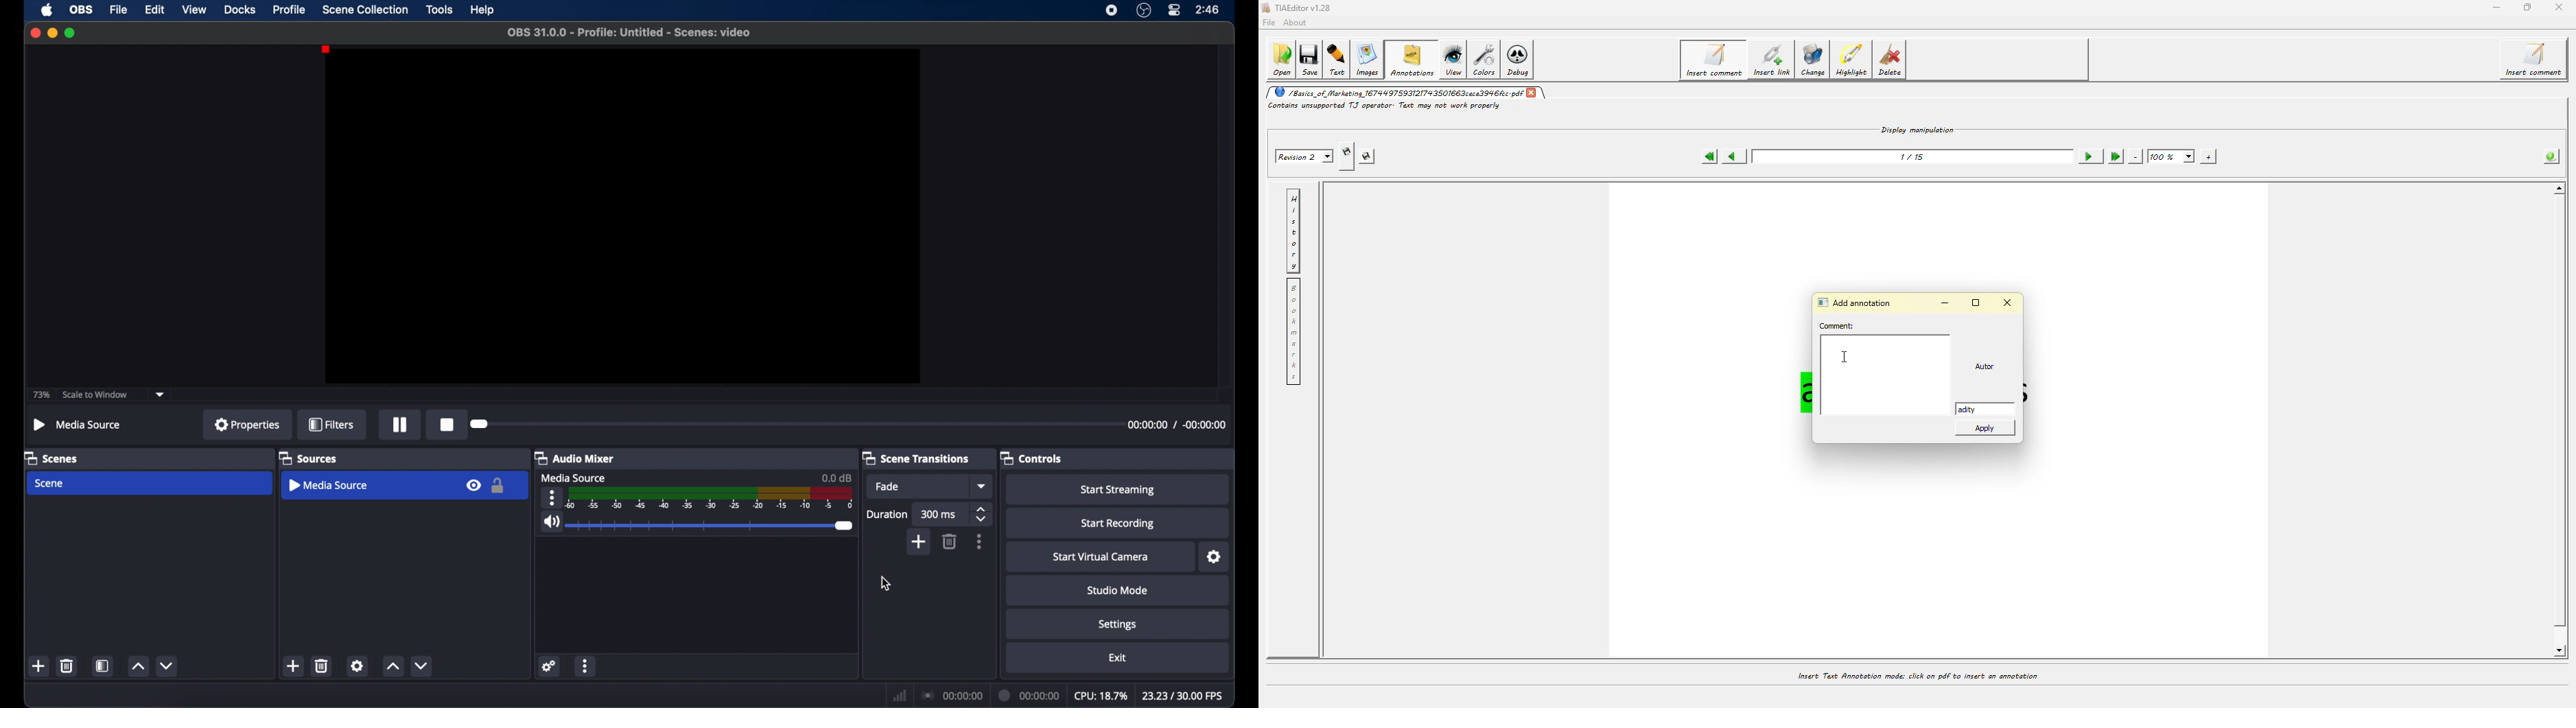  What do you see at coordinates (896, 488) in the screenshot?
I see `Fade` at bounding box center [896, 488].